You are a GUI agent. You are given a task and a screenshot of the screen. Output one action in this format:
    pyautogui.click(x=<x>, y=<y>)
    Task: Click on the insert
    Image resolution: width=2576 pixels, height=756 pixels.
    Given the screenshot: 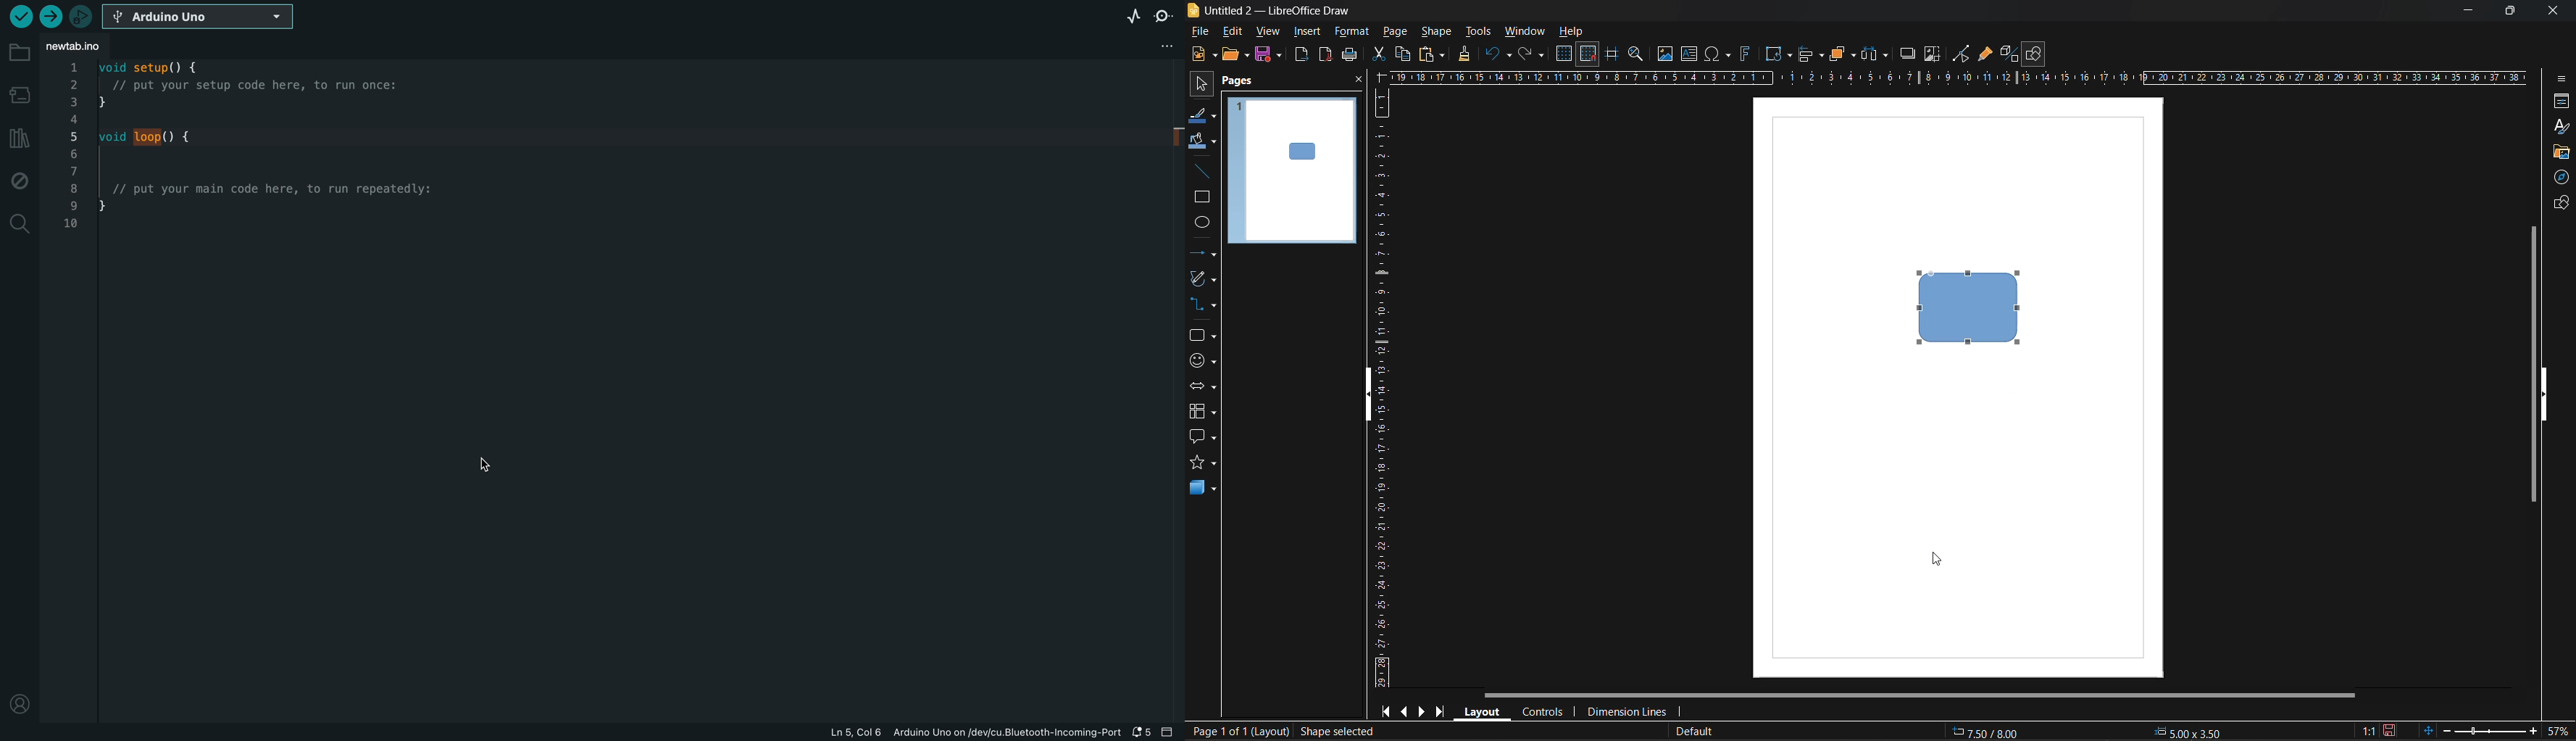 What is the action you would take?
    pyautogui.click(x=1304, y=31)
    